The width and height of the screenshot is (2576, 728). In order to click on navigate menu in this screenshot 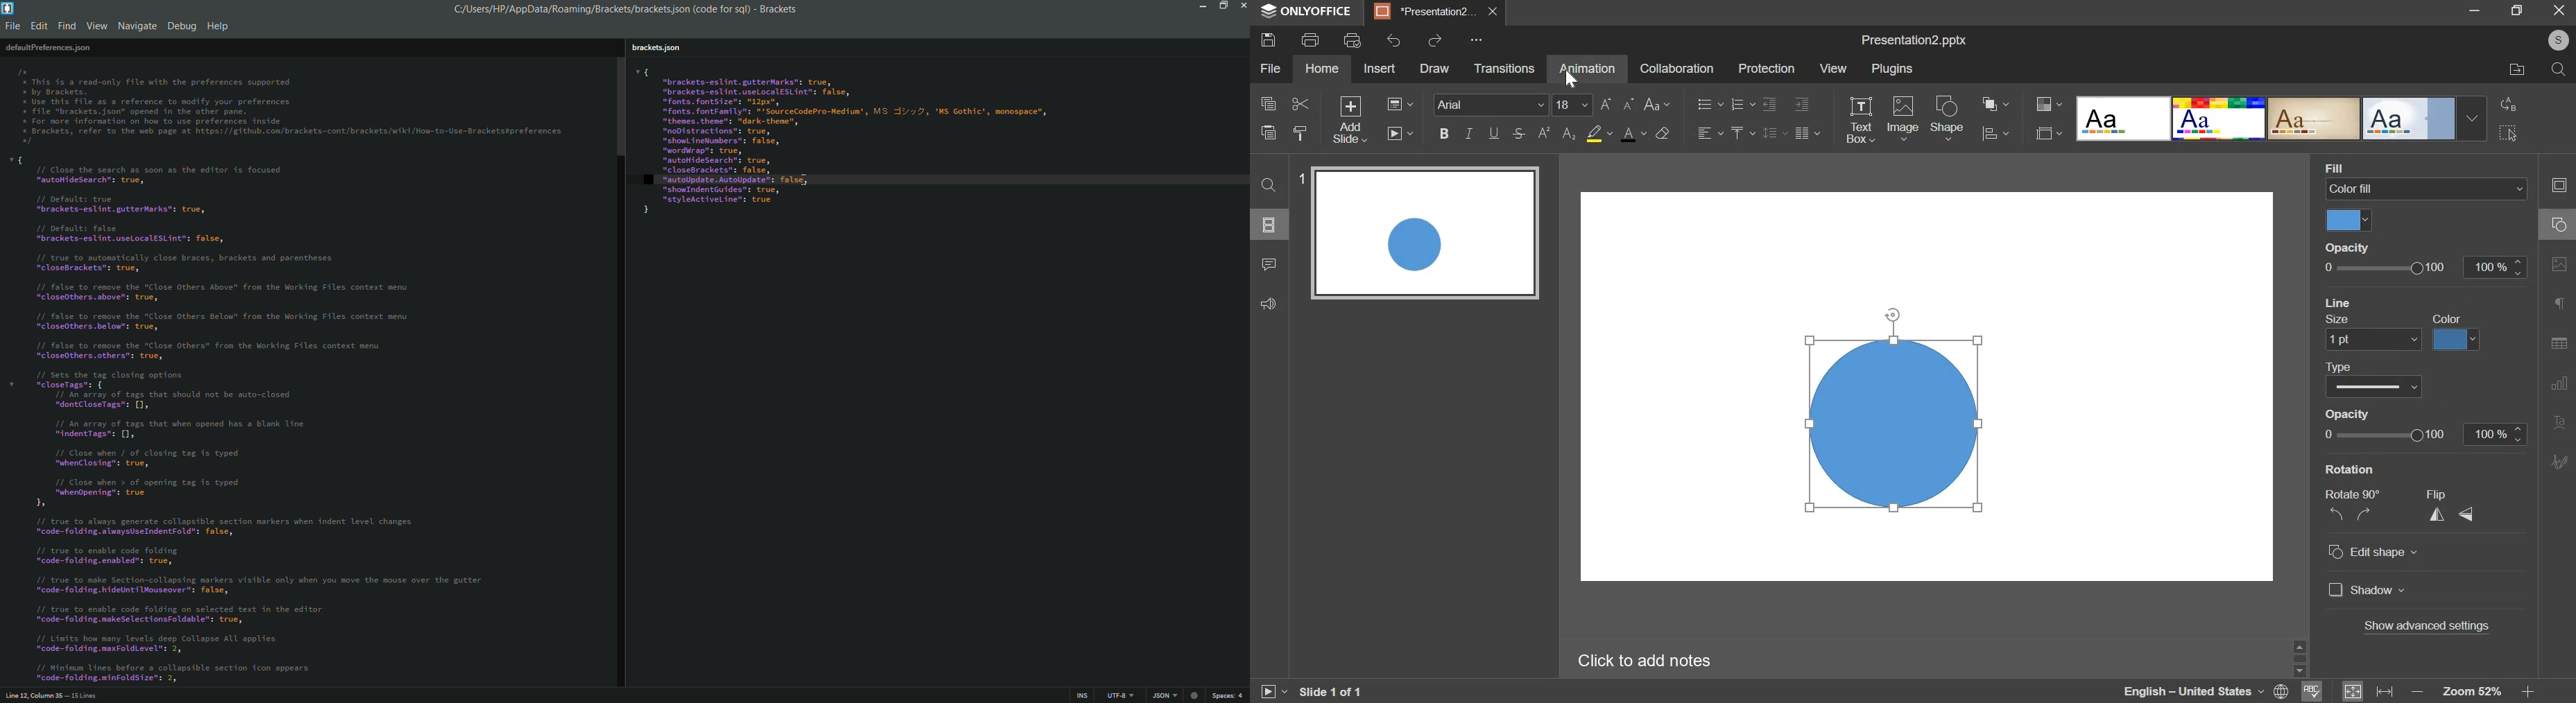, I will do `click(136, 26)`.